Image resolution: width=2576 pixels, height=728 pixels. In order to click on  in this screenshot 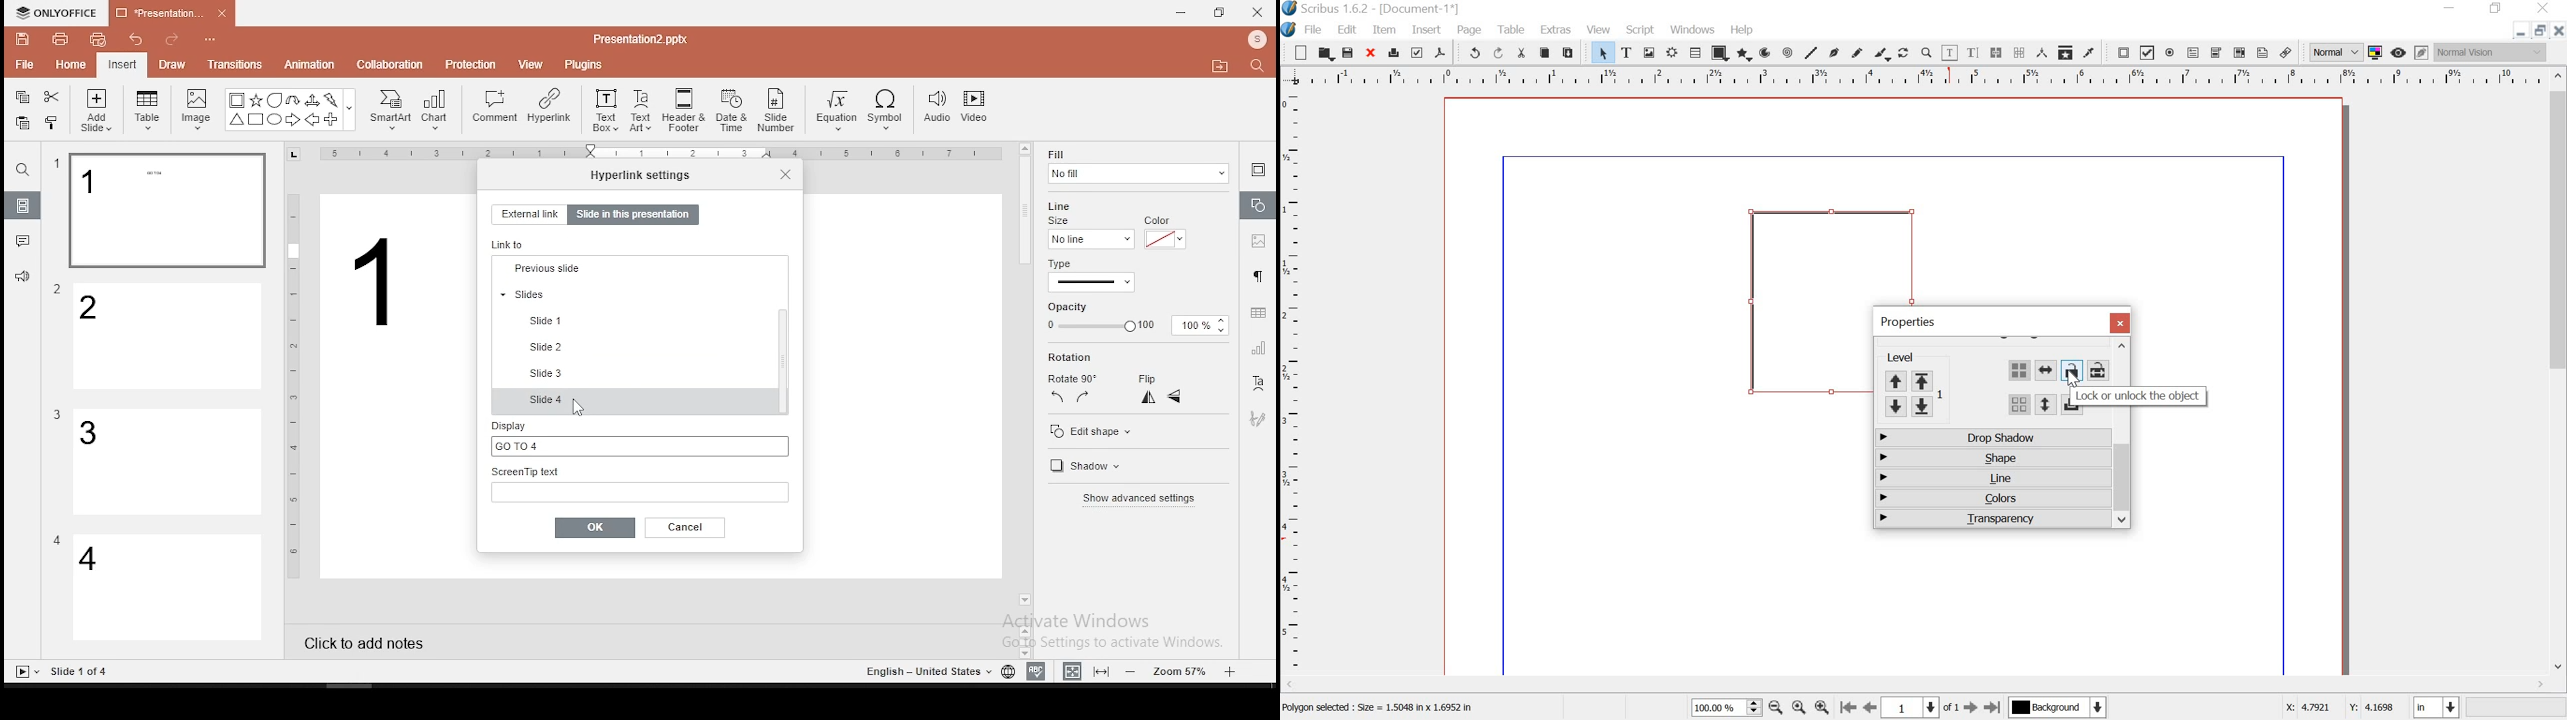, I will do `click(81, 672)`.